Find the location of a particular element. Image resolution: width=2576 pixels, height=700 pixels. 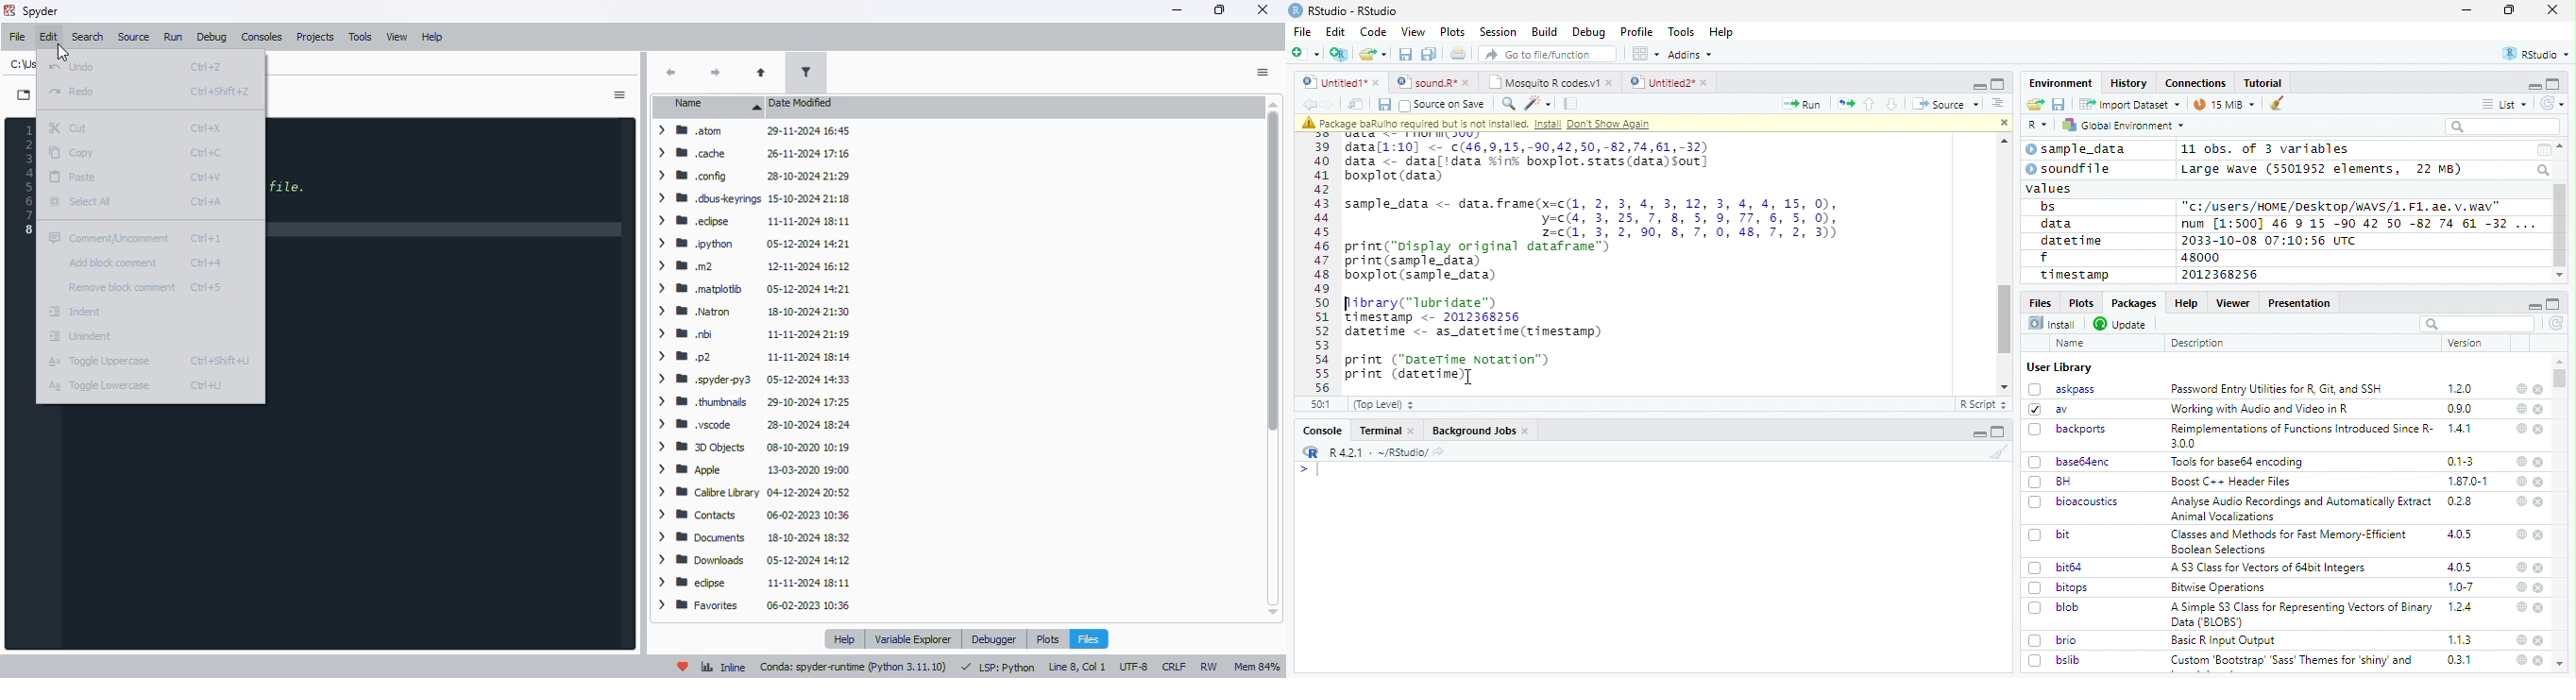

Plots is located at coordinates (1452, 32).